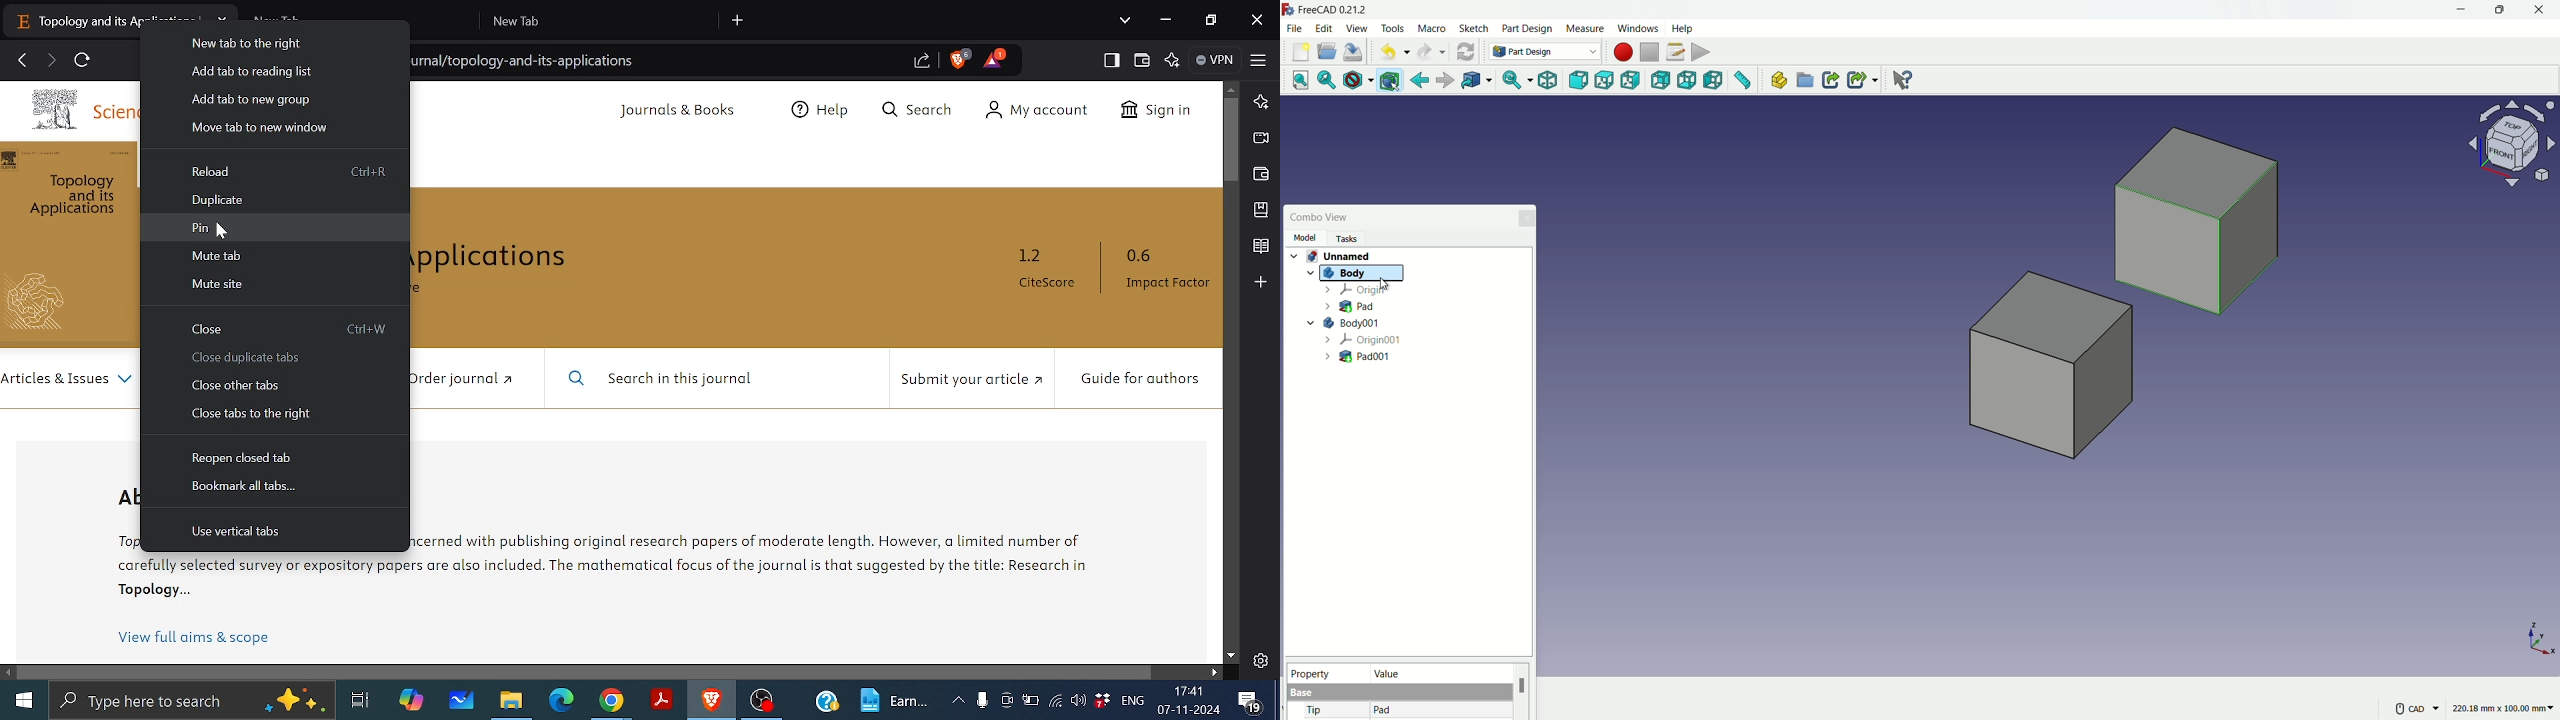 Image resolution: width=2576 pixels, height=728 pixels. Describe the element at coordinates (1391, 81) in the screenshot. I see `bounding box` at that location.